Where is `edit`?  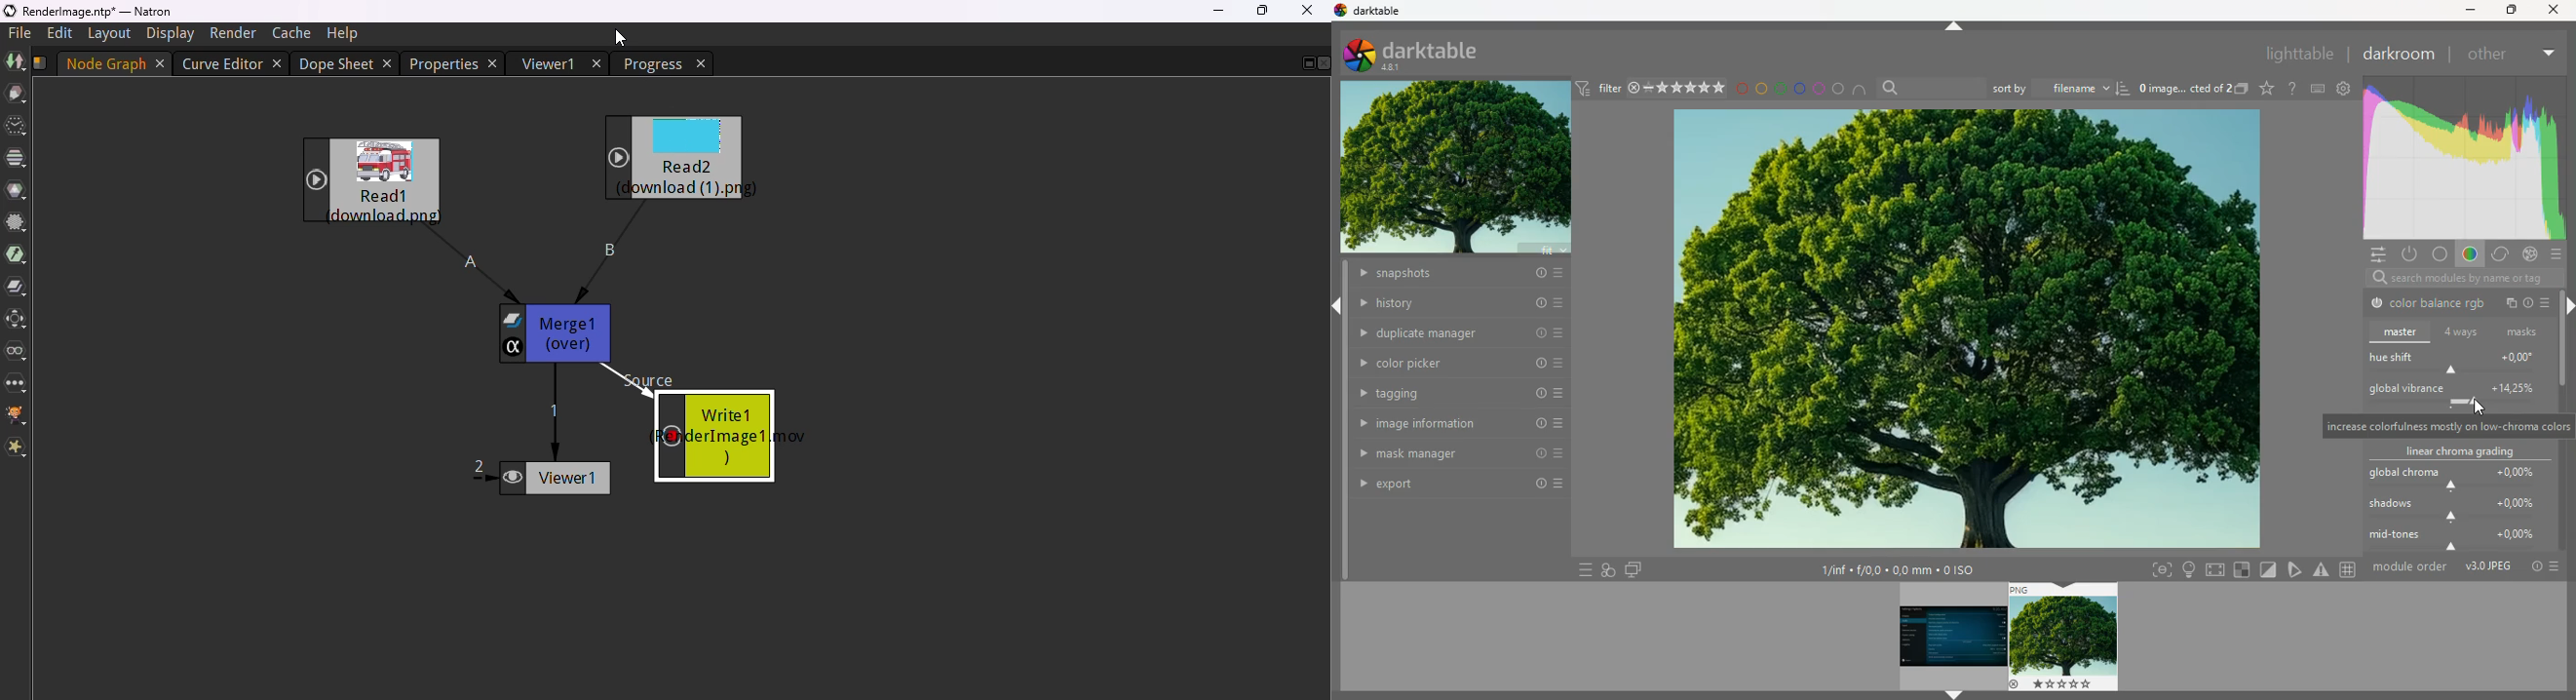 edit is located at coordinates (2296, 569).